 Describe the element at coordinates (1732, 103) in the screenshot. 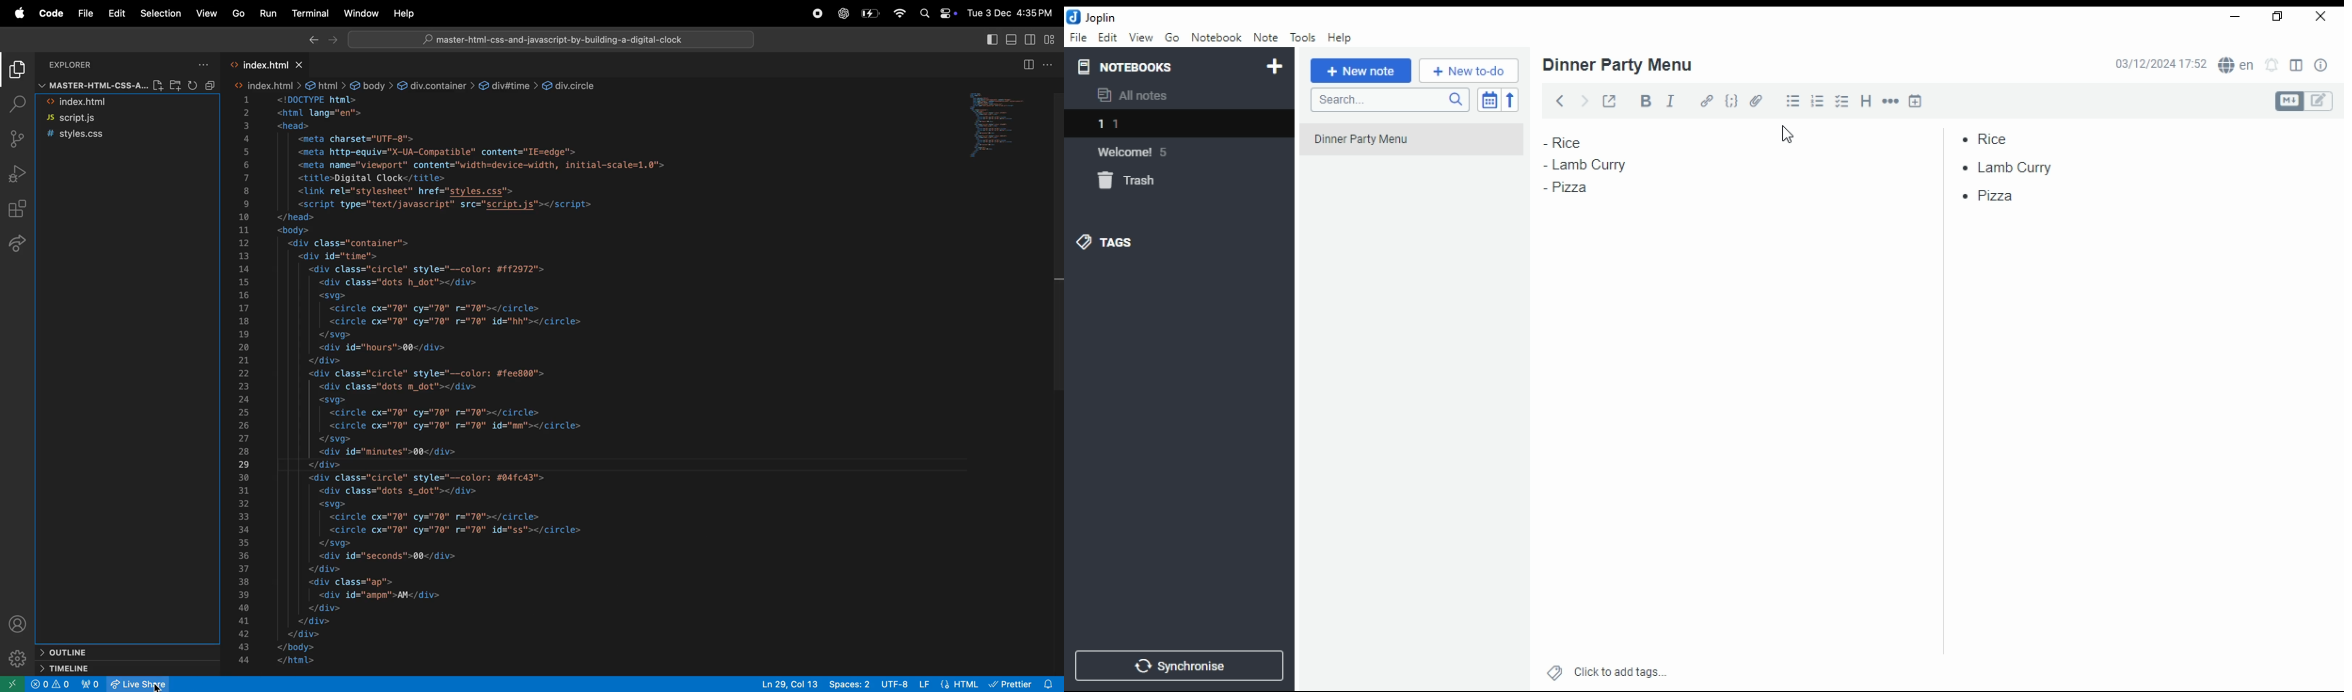

I see `code` at that location.